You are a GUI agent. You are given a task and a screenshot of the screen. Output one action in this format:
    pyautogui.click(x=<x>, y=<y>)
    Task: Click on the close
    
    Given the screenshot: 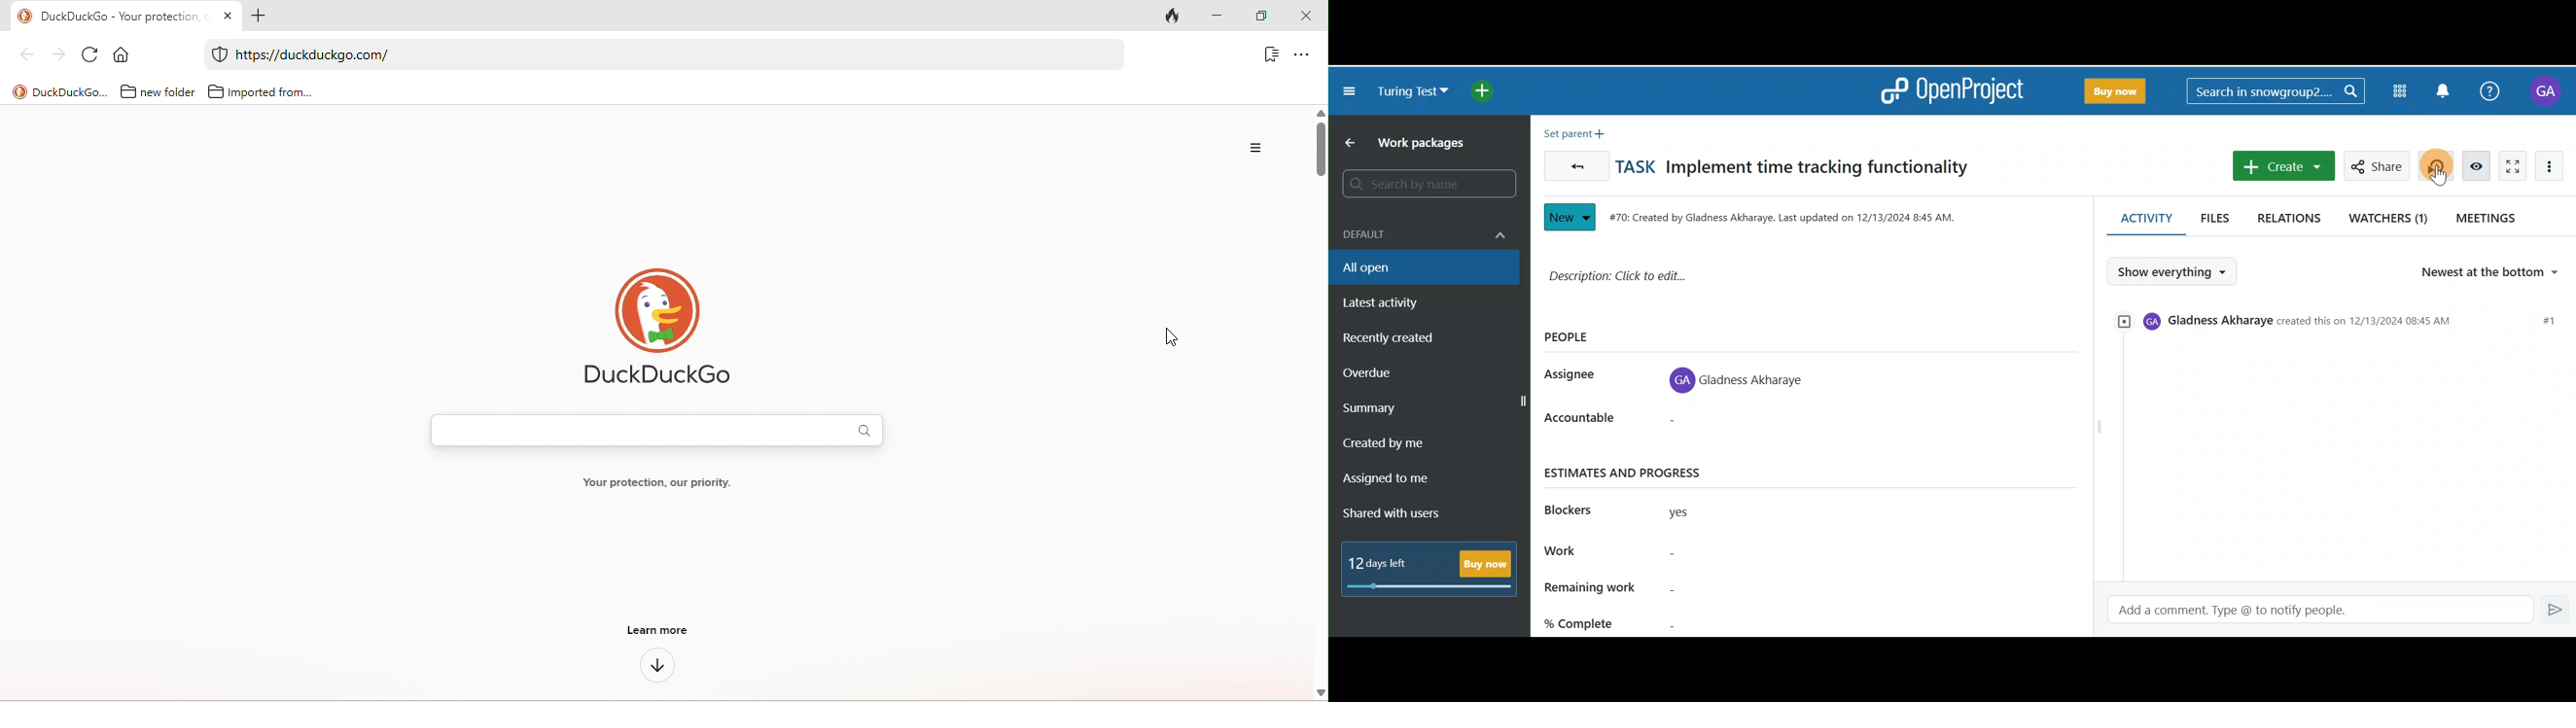 What is the action you would take?
    pyautogui.click(x=1309, y=17)
    